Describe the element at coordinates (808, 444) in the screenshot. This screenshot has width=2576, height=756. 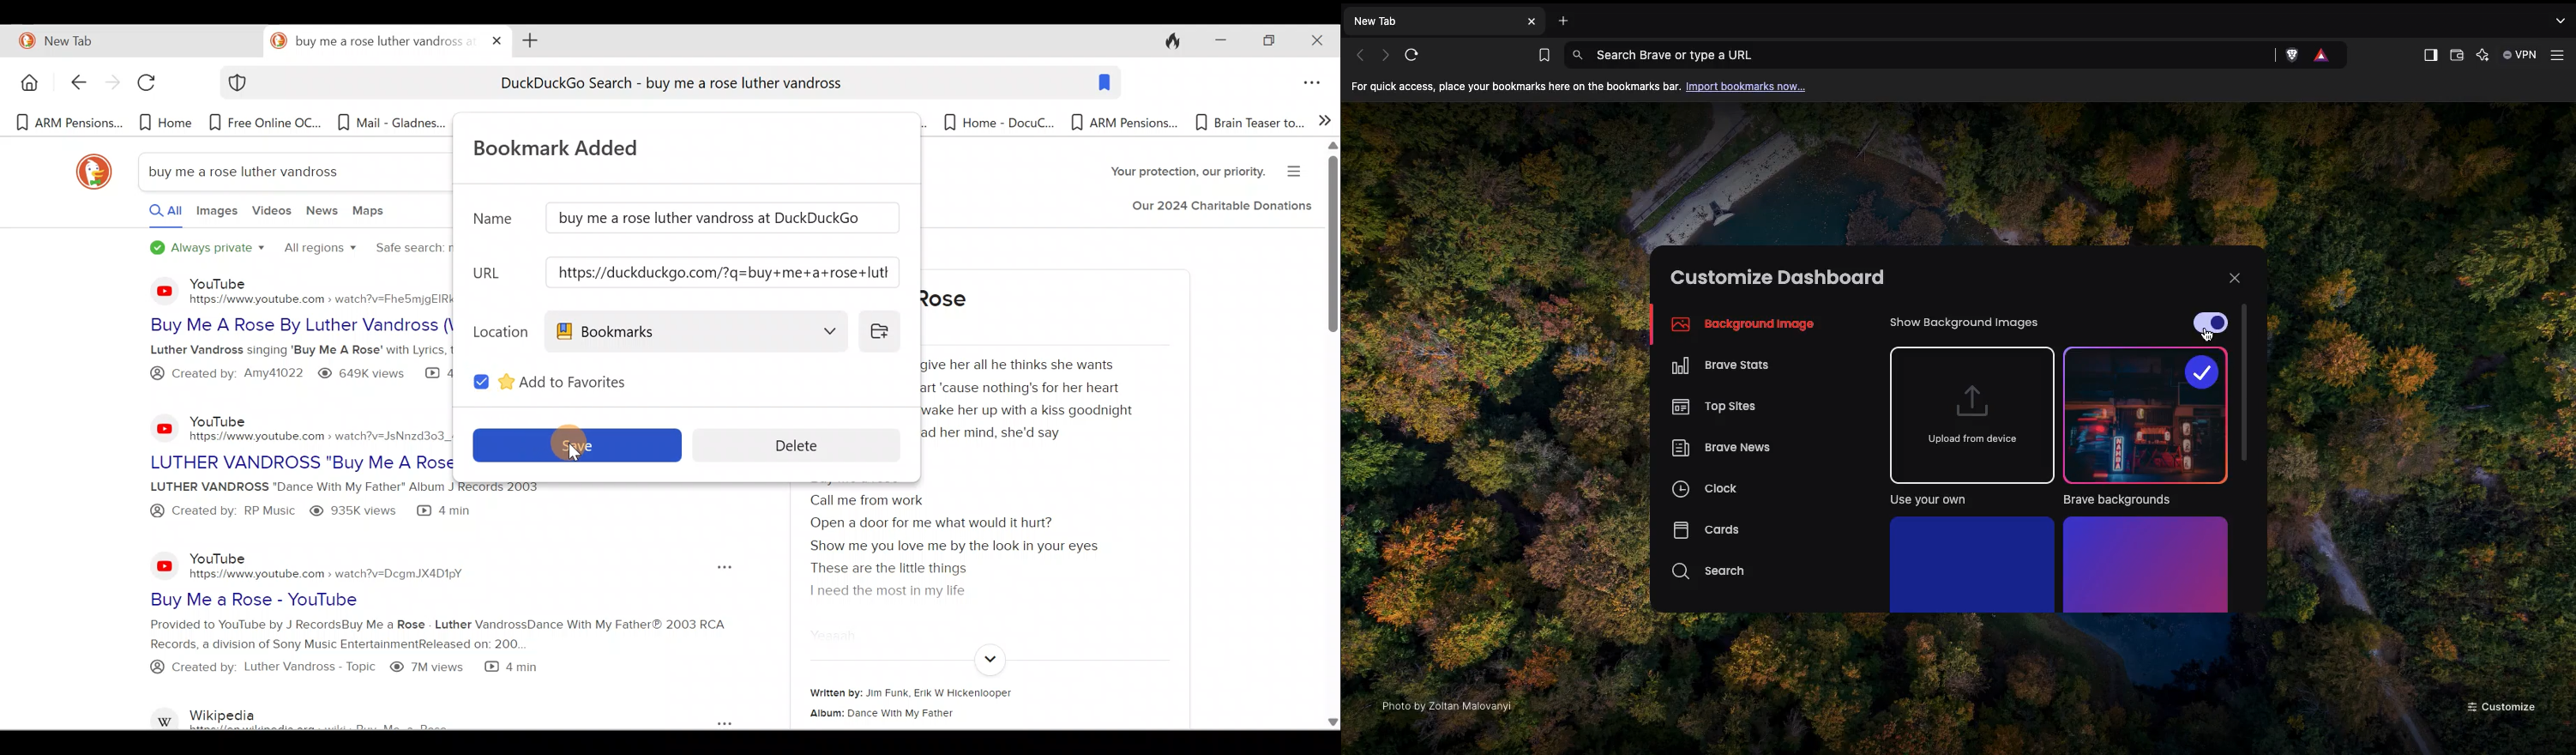
I see `Delete` at that location.